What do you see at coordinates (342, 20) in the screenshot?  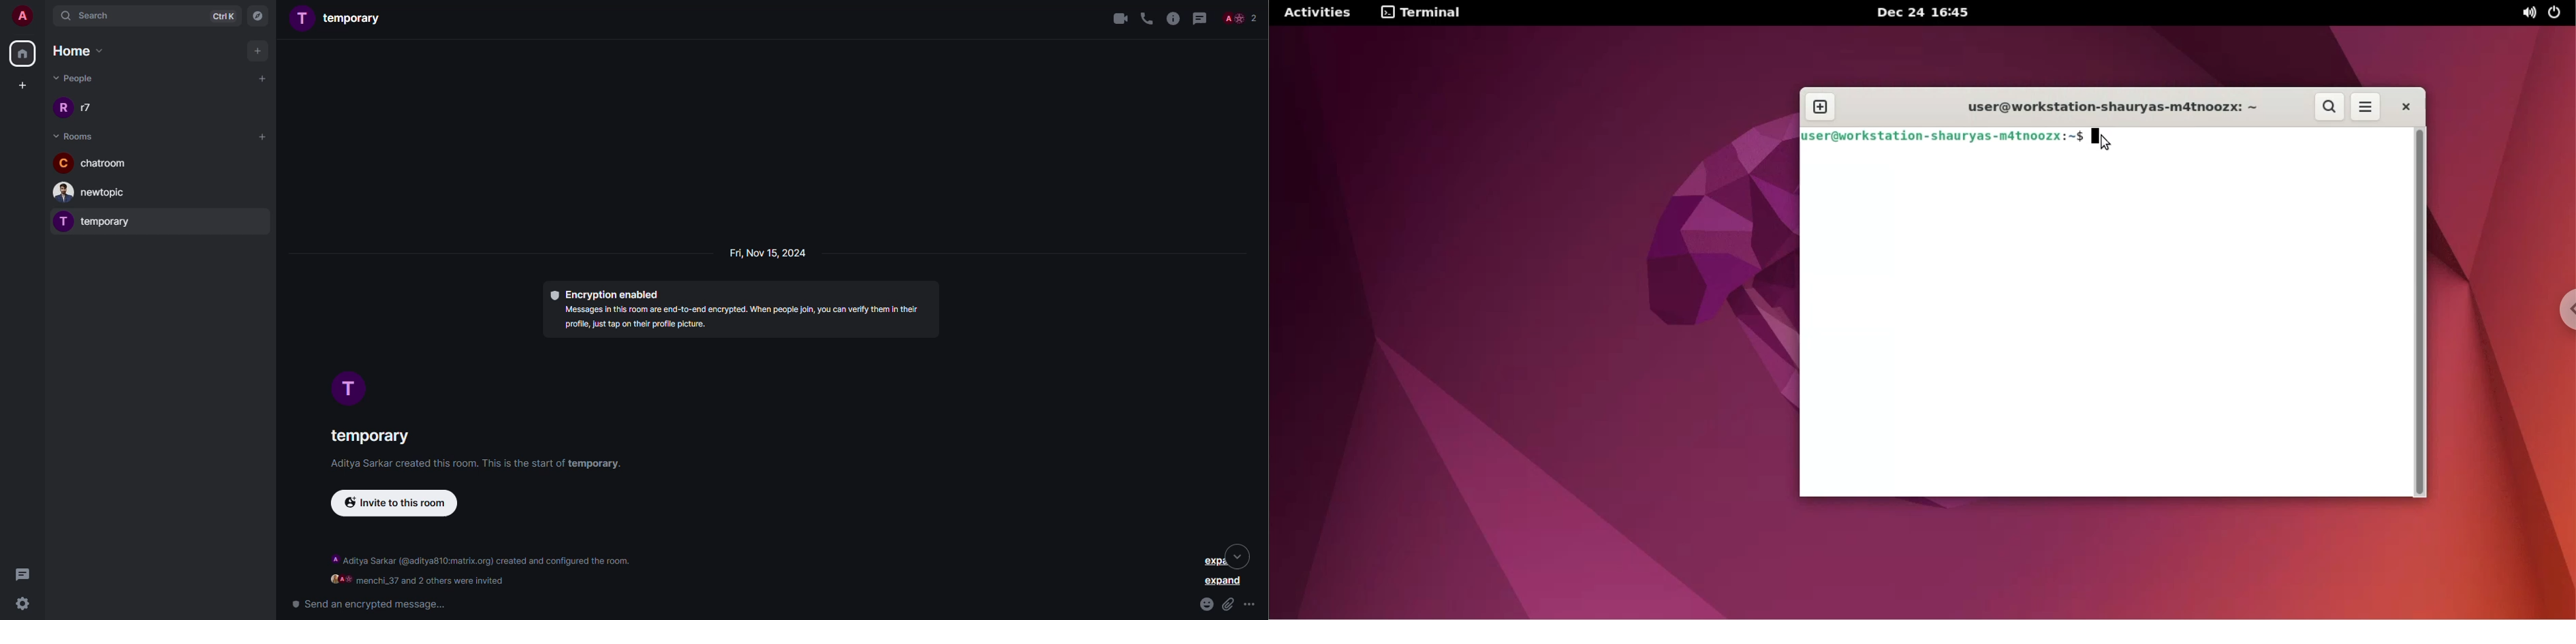 I see `temporary` at bounding box center [342, 20].